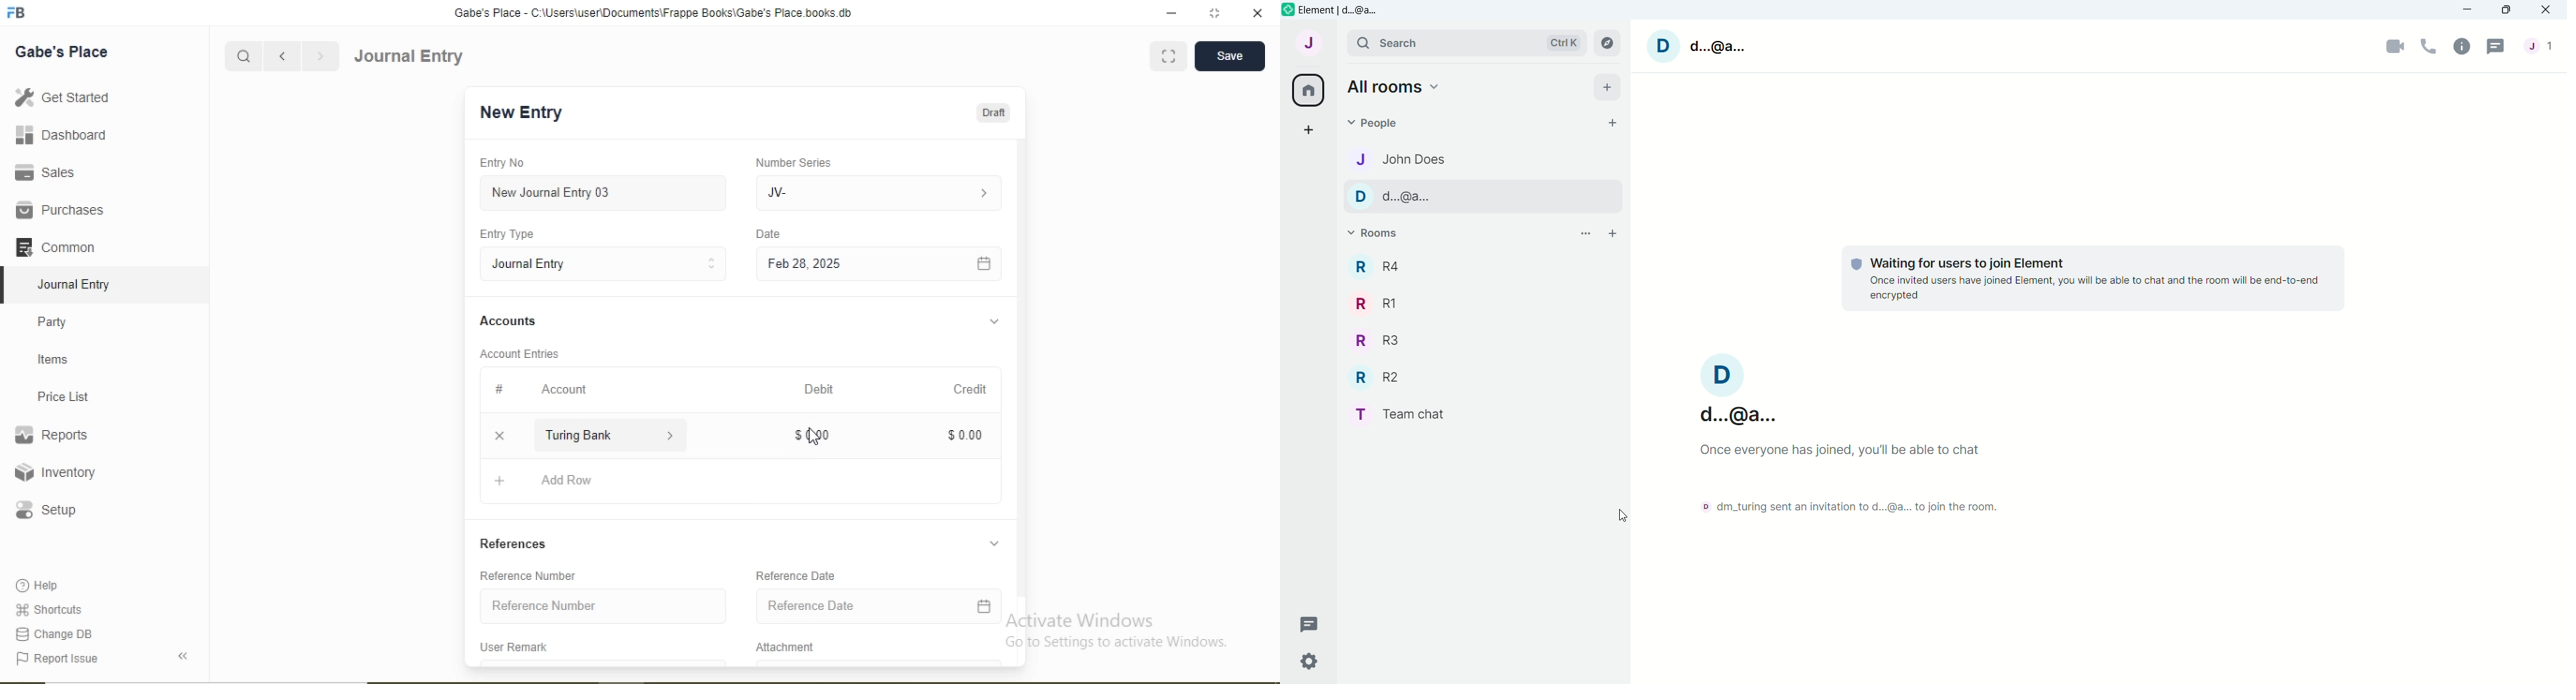 This screenshot has width=2576, height=700. What do you see at coordinates (242, 57) in the screenshot?
I see `Search` at bounding box center [242, 57].